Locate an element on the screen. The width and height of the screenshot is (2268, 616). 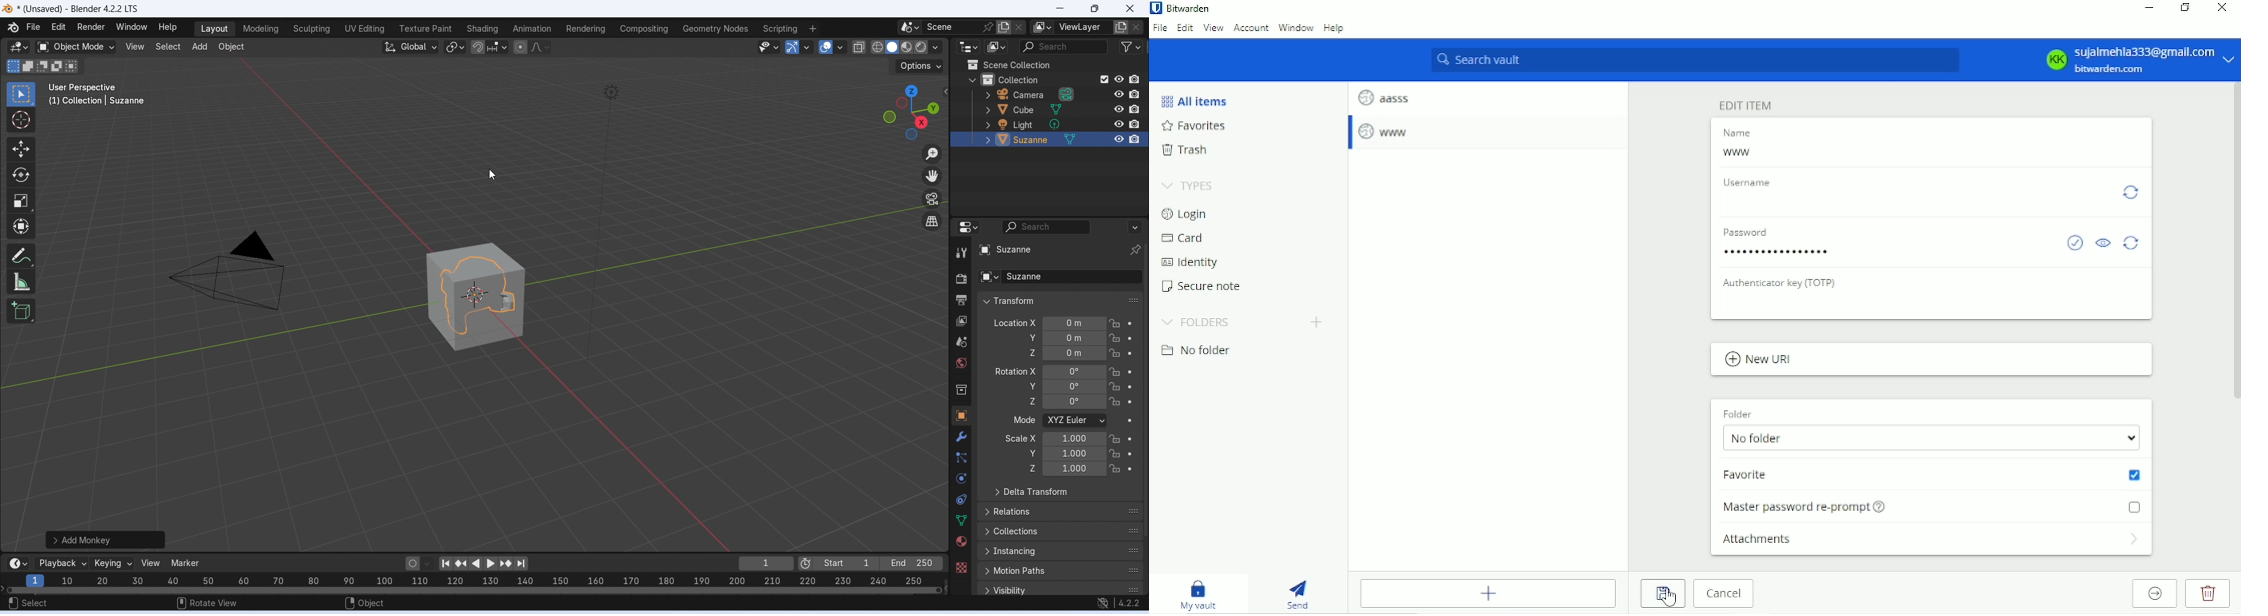
Maximize is located at coordinates (1093, 8).